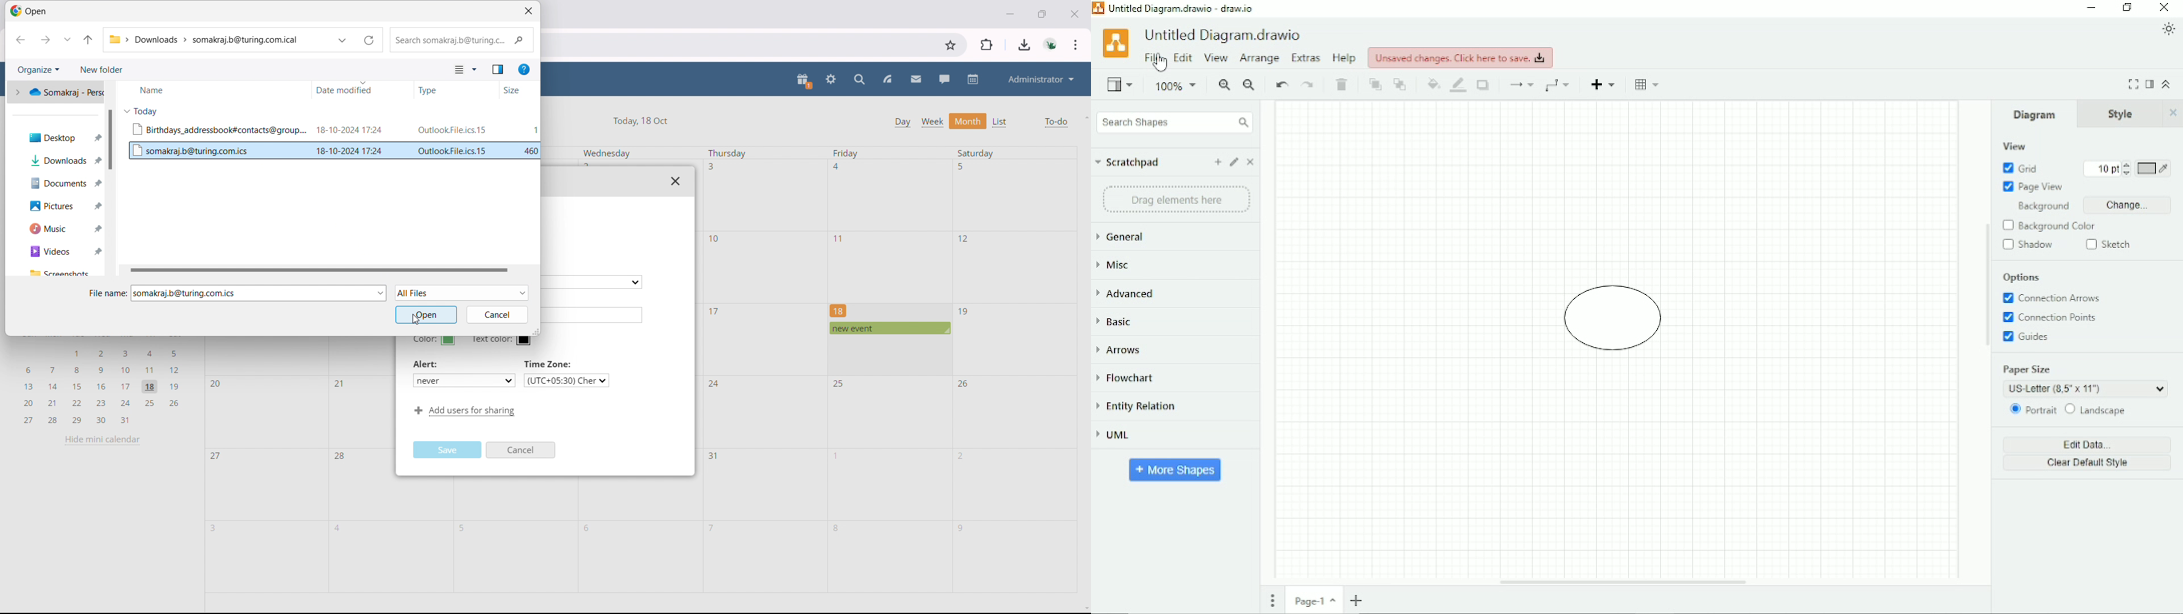  I want to click on Edit Data, so click(2089, 444).